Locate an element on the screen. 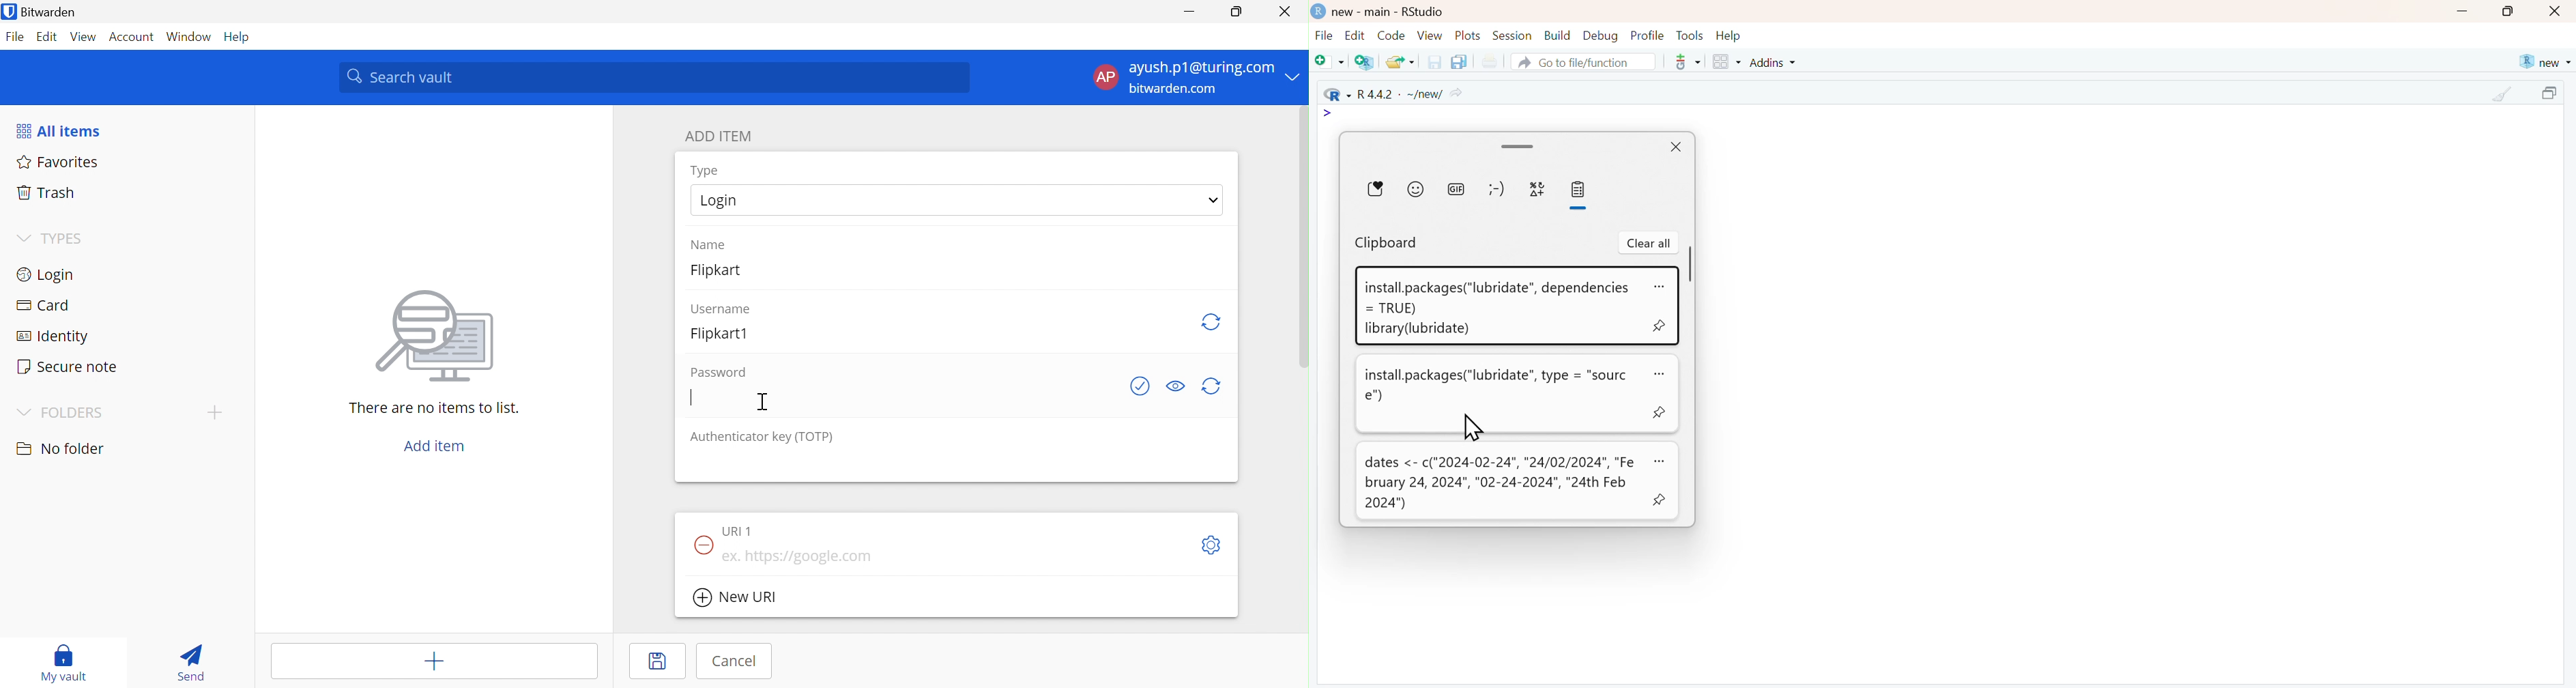 The height and width of the screenshot is (700, 2576). ADD ITEM is located at coordinates (721, 138).